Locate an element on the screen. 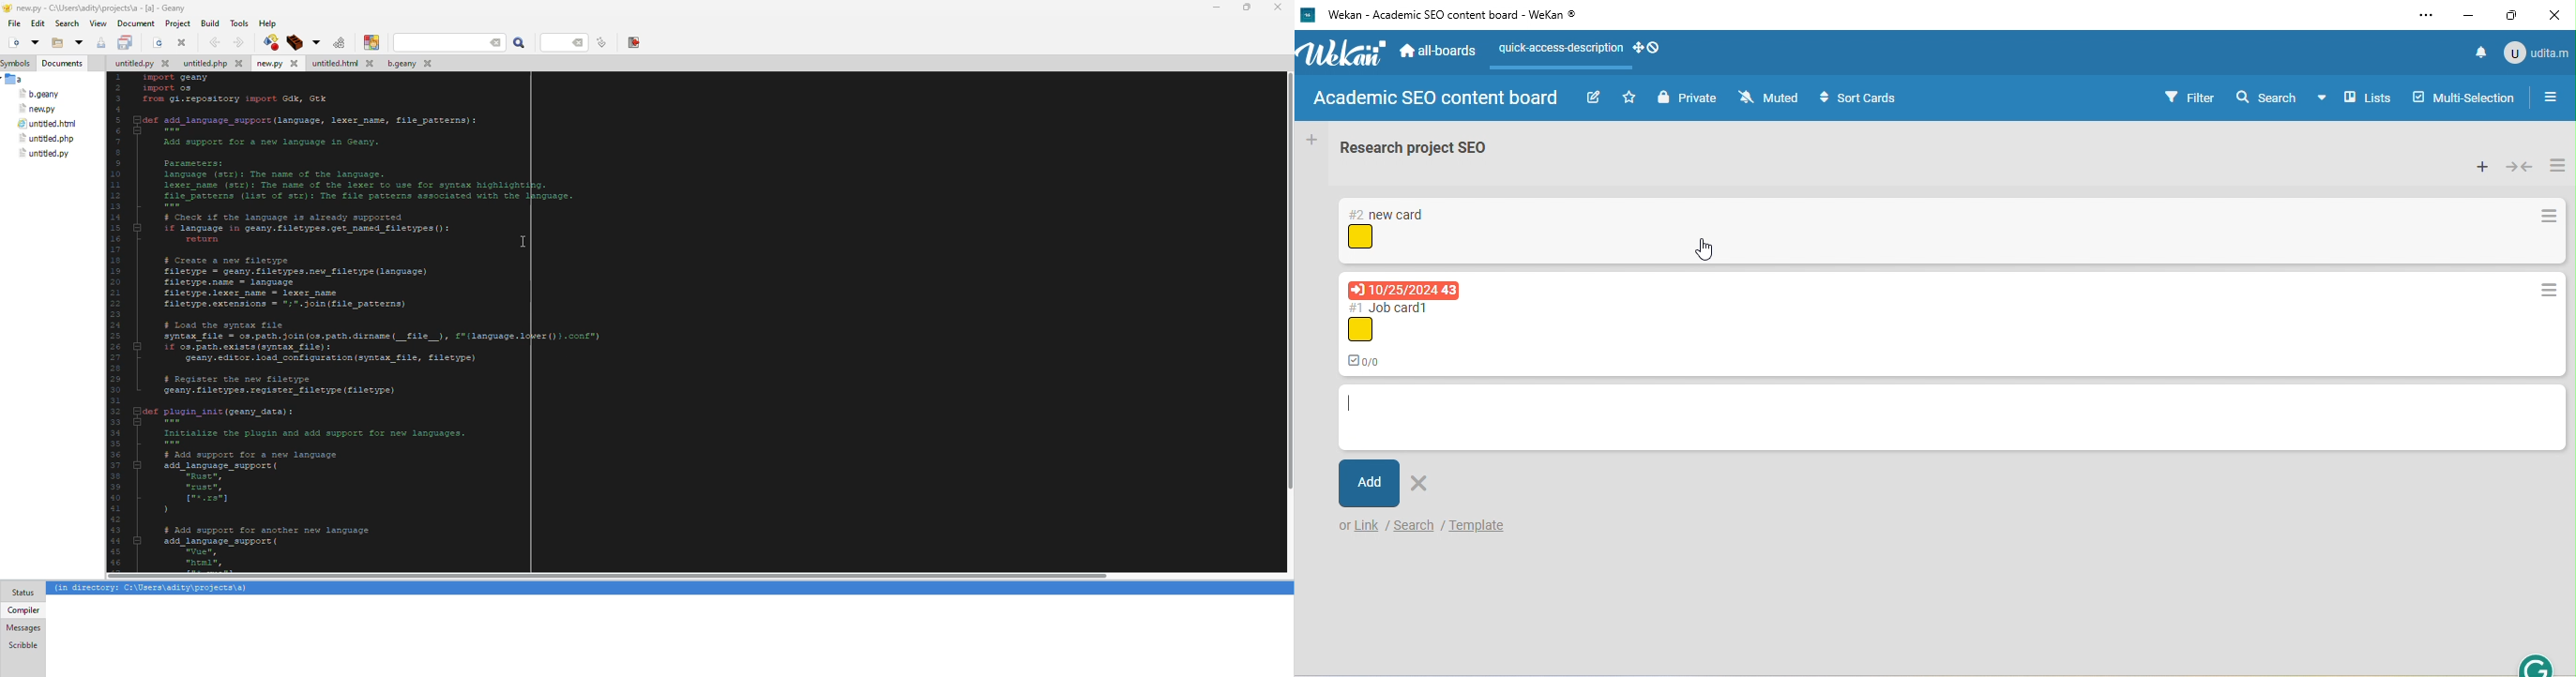  line appeared is located at coordinates (1571, 68).